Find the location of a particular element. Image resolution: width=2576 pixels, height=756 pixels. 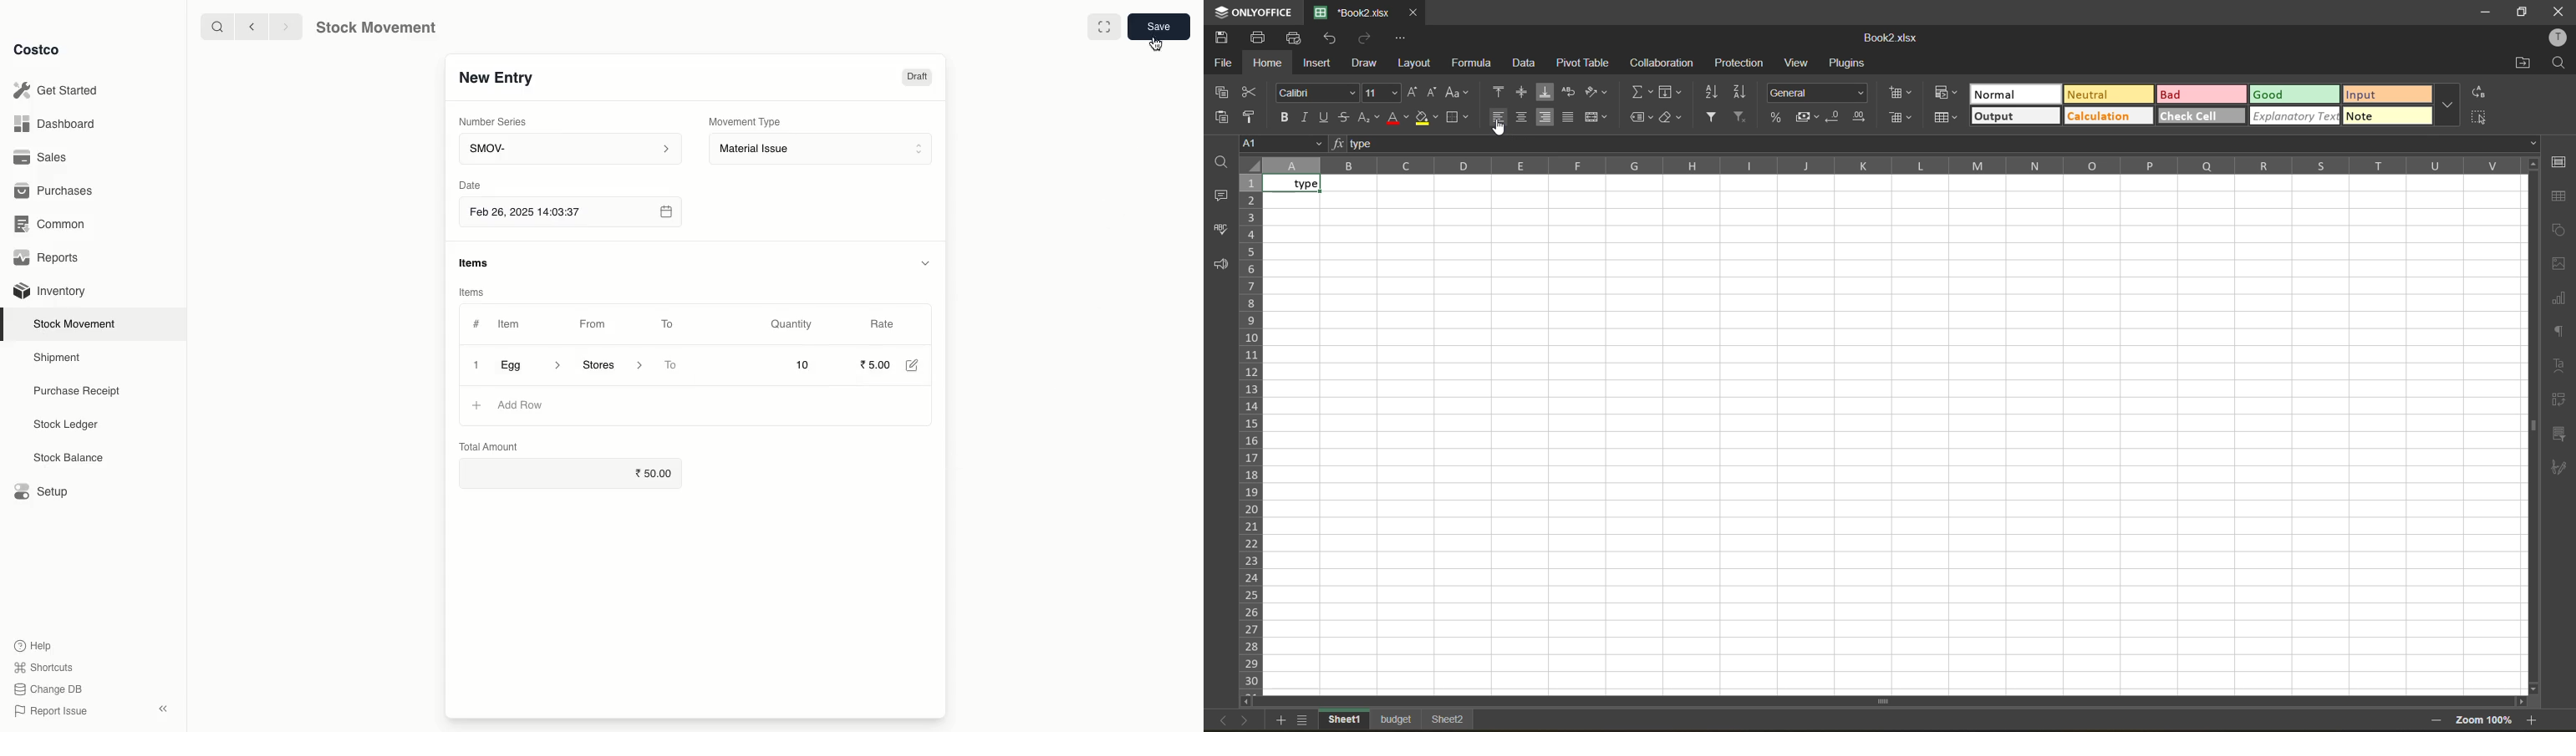

Item is located at coordinates (517, 323).